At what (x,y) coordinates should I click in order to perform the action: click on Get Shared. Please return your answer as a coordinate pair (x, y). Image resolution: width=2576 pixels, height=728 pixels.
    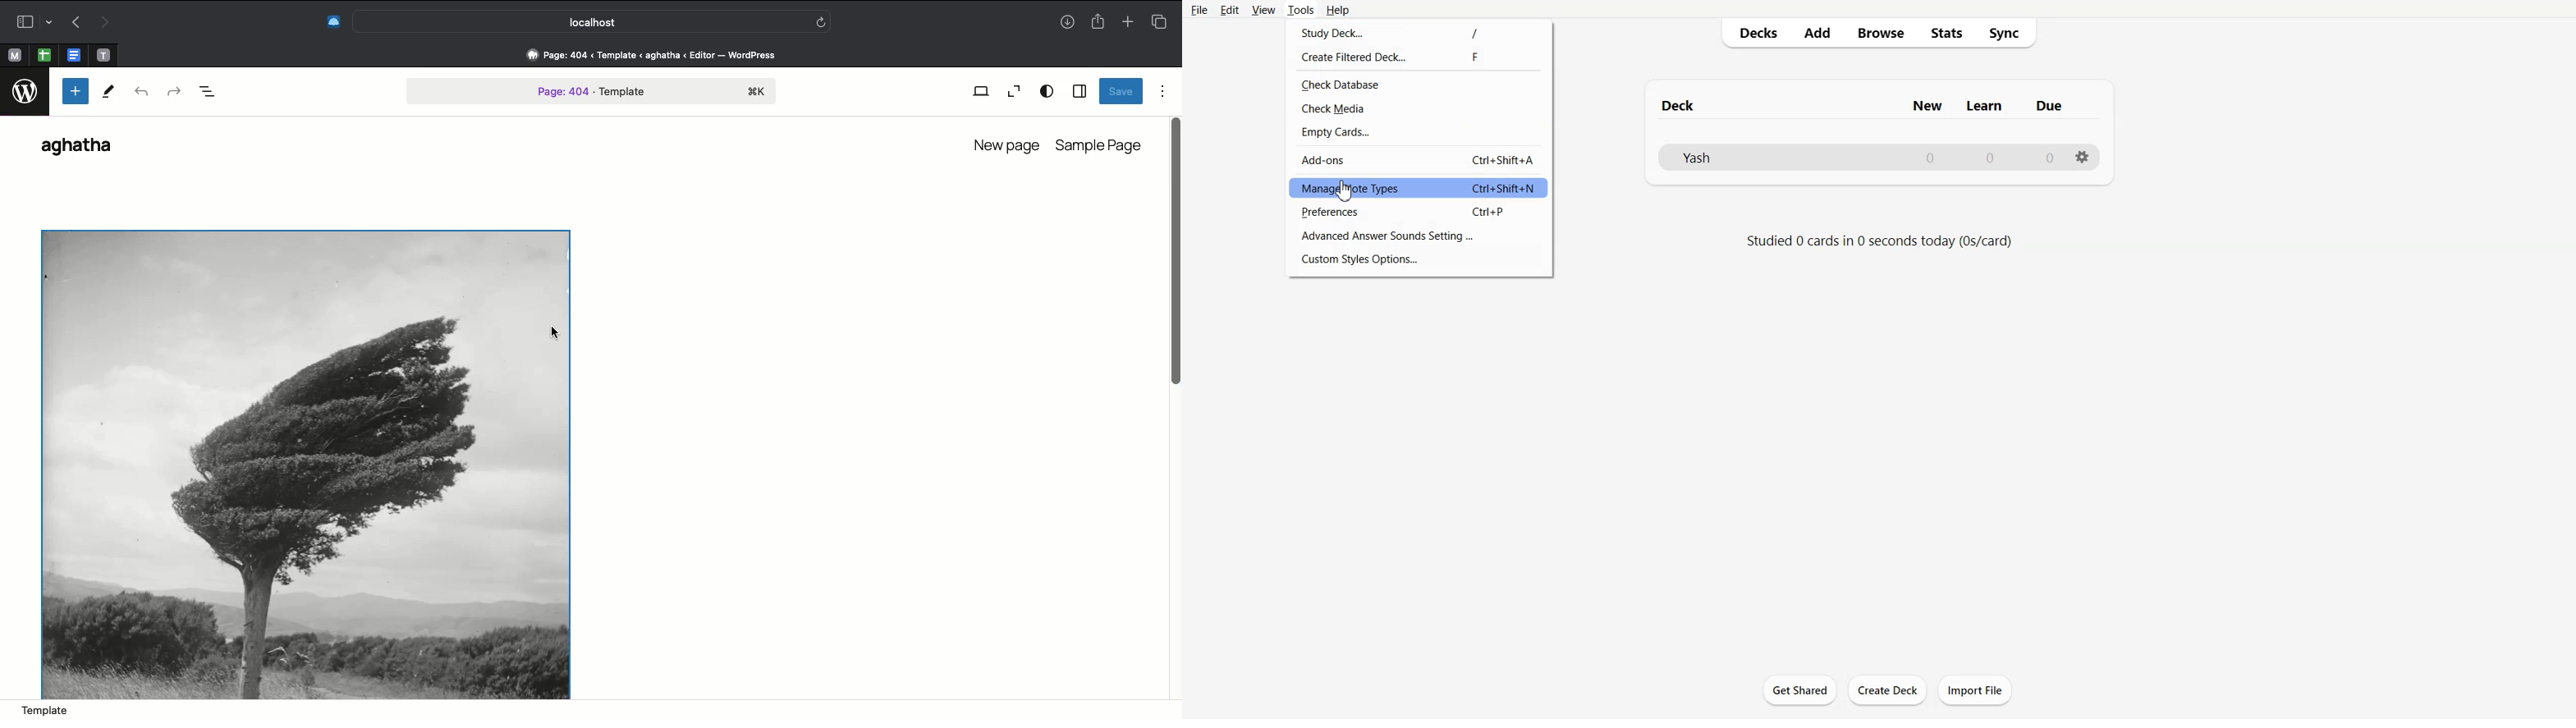
    Looking at the image, I should click on (1800, 690).